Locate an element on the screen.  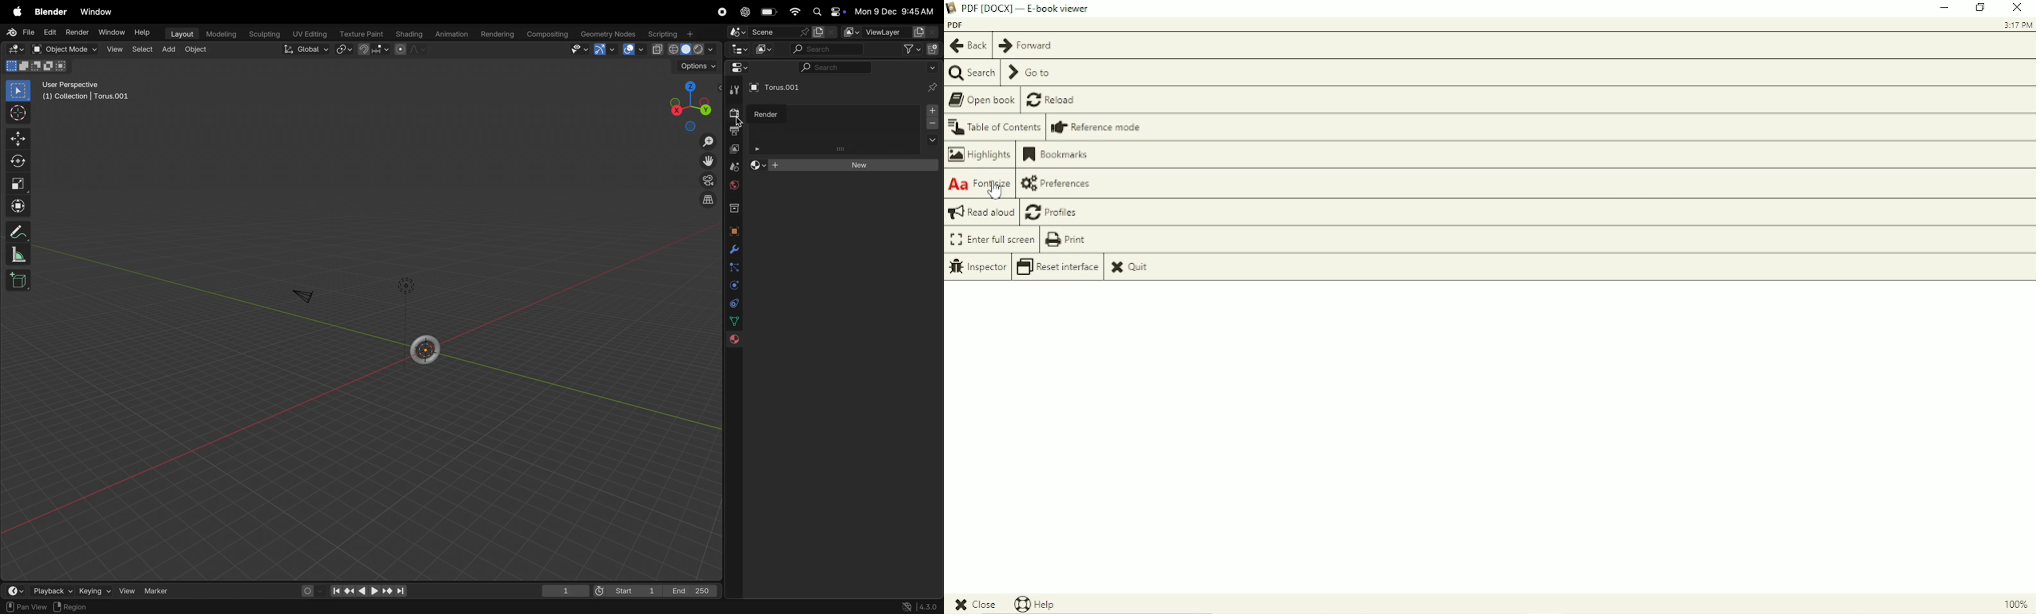
Profiles is located at coordinates (1060, 212).